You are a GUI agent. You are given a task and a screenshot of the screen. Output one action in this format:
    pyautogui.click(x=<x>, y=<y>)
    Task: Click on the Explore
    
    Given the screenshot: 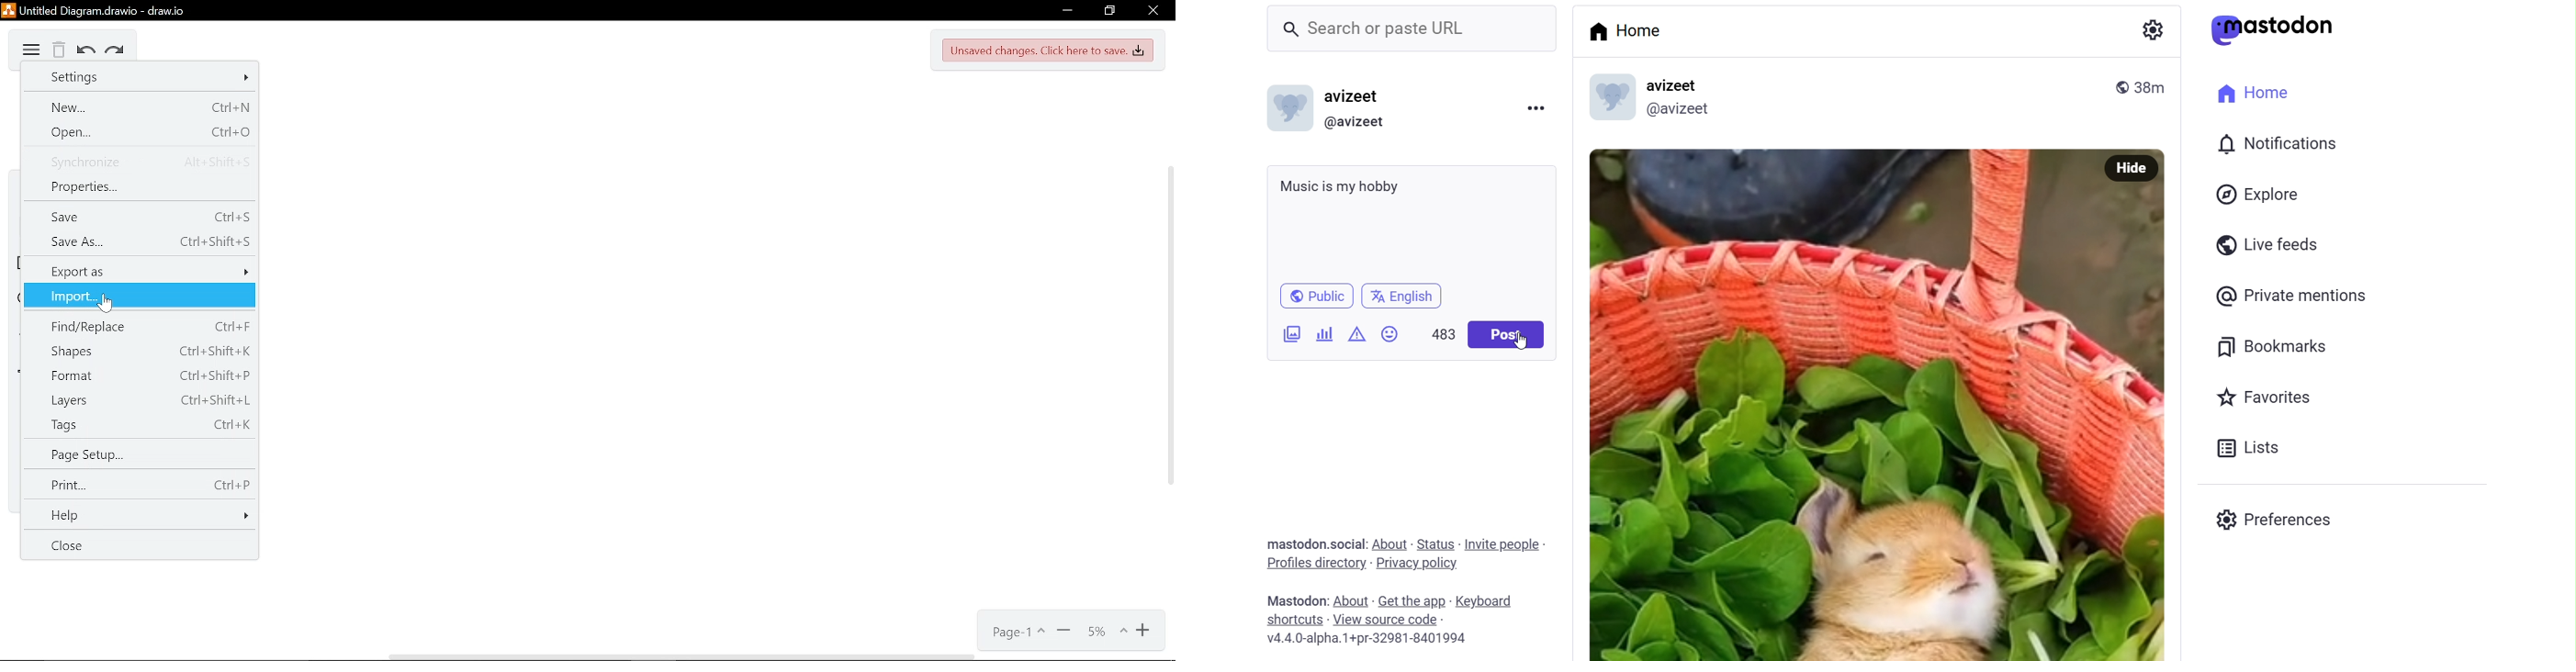 What is the action you would take?
    pyautogui.click(x=2261, y=195)
    